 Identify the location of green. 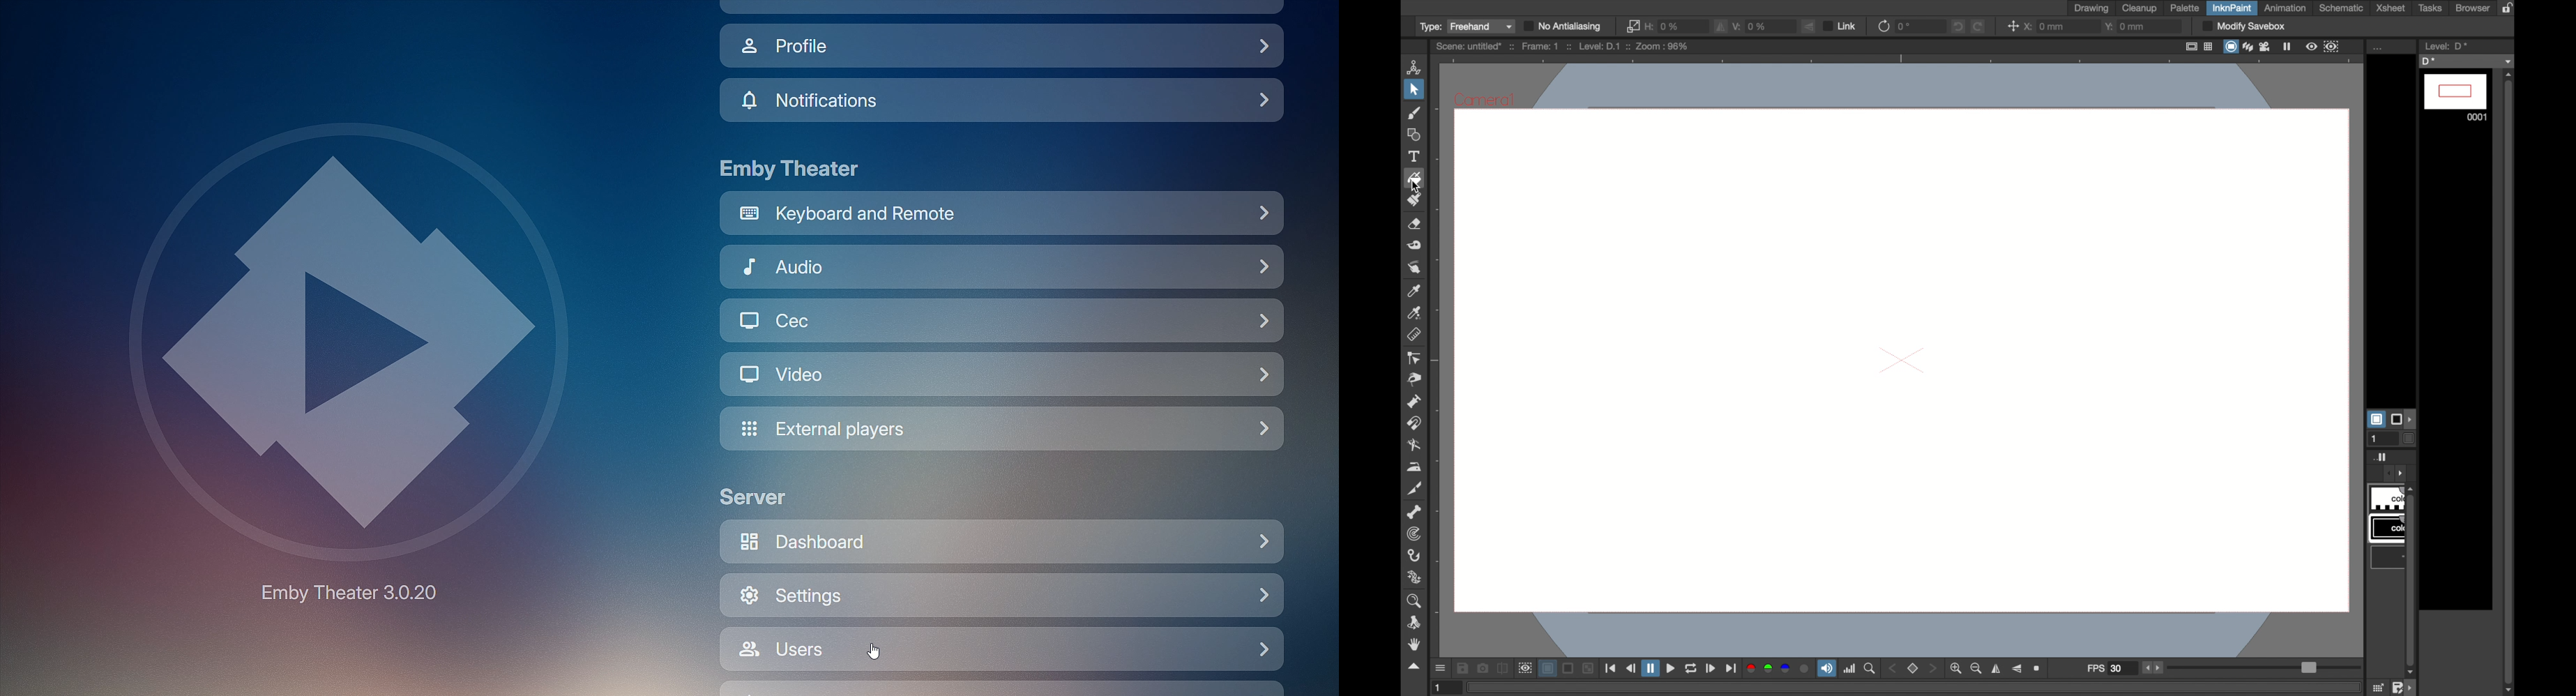
(1767, 669).